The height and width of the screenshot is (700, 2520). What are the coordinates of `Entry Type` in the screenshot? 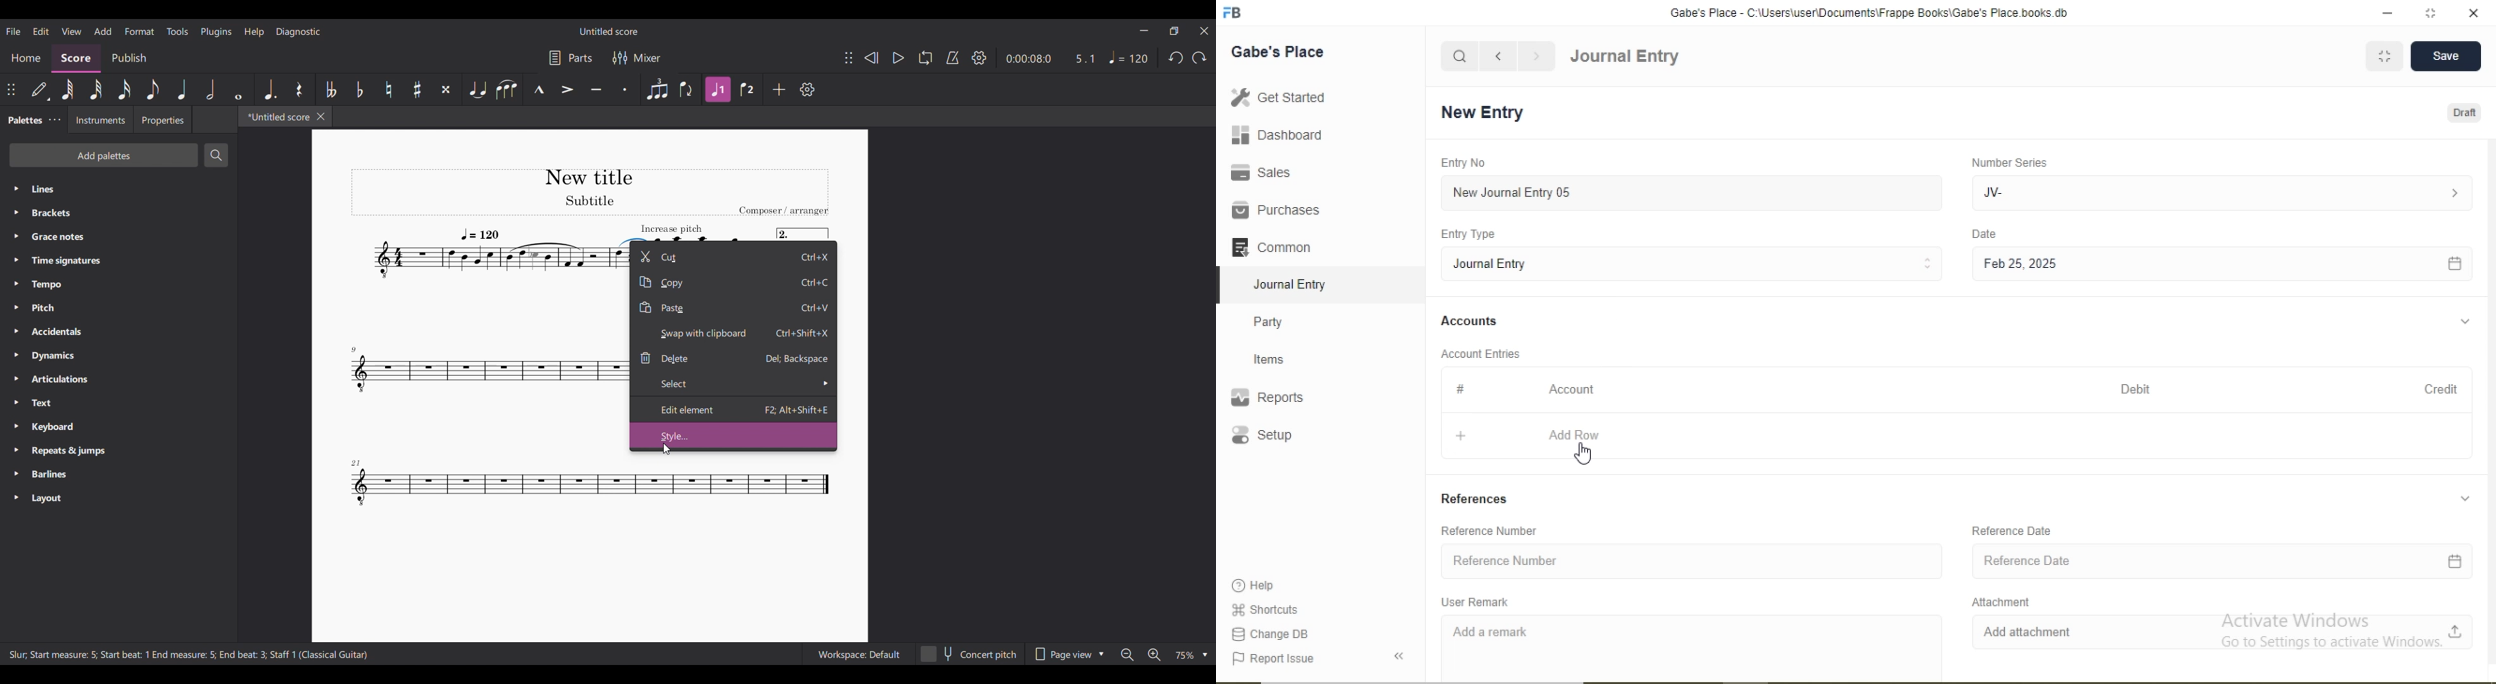 It's located at (1470, 234).